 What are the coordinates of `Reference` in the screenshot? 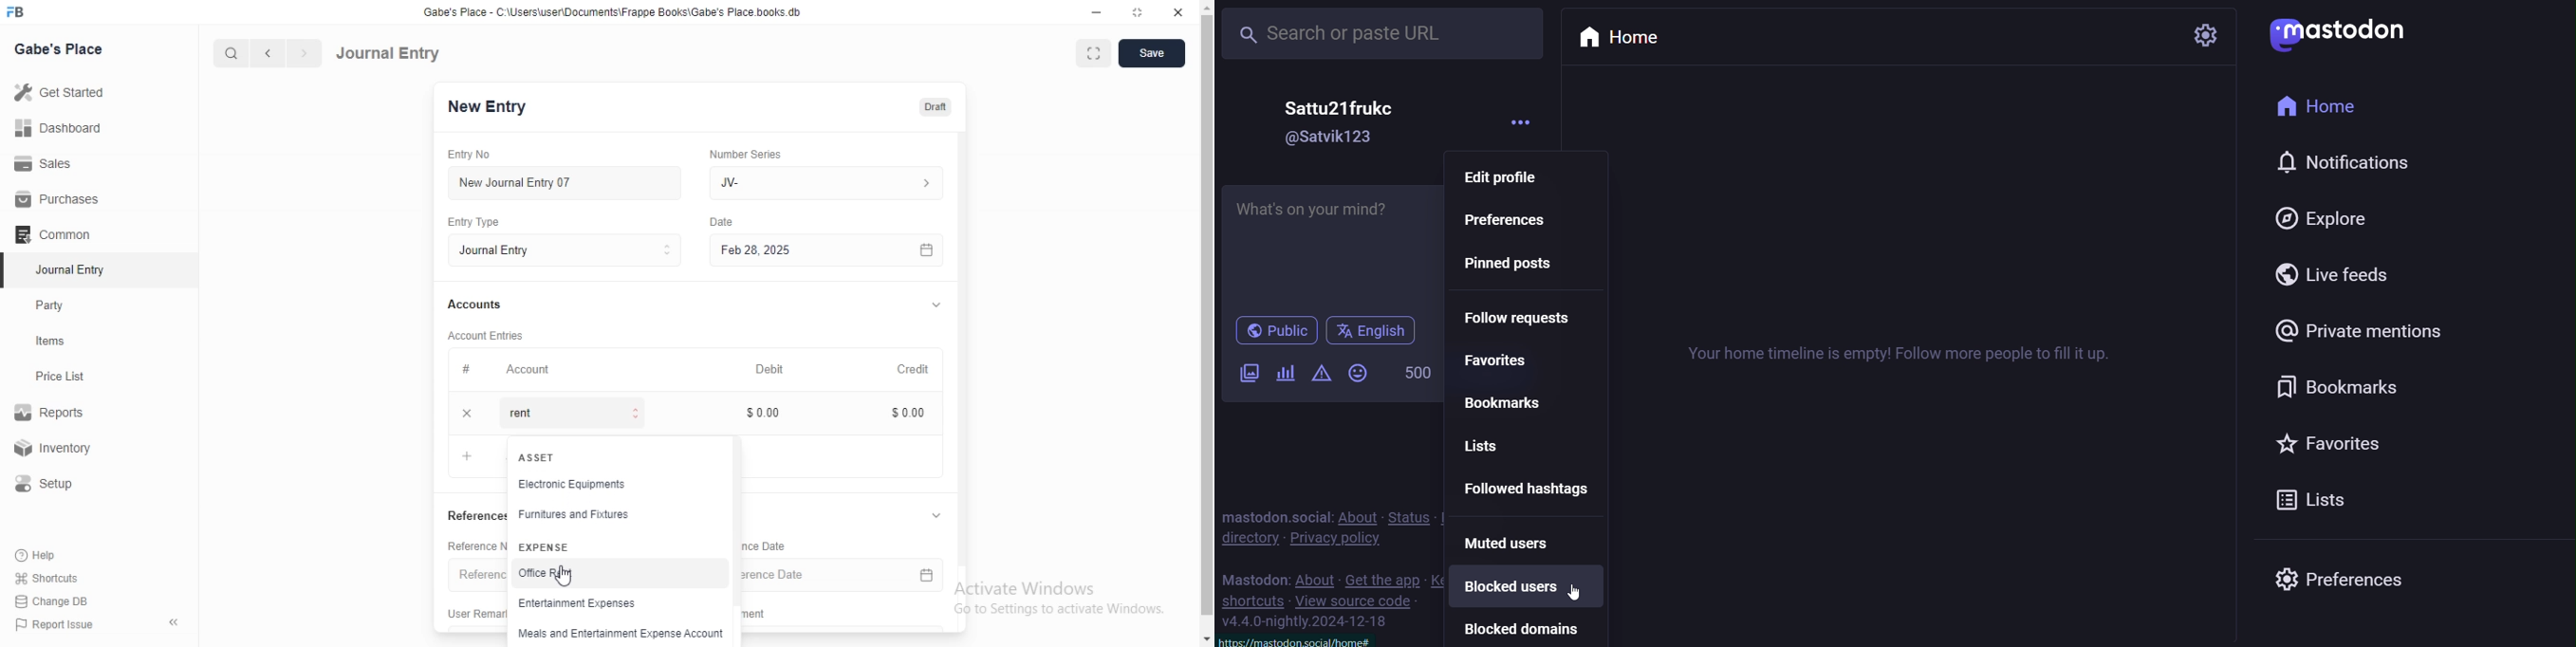 It's located at (477, 574).